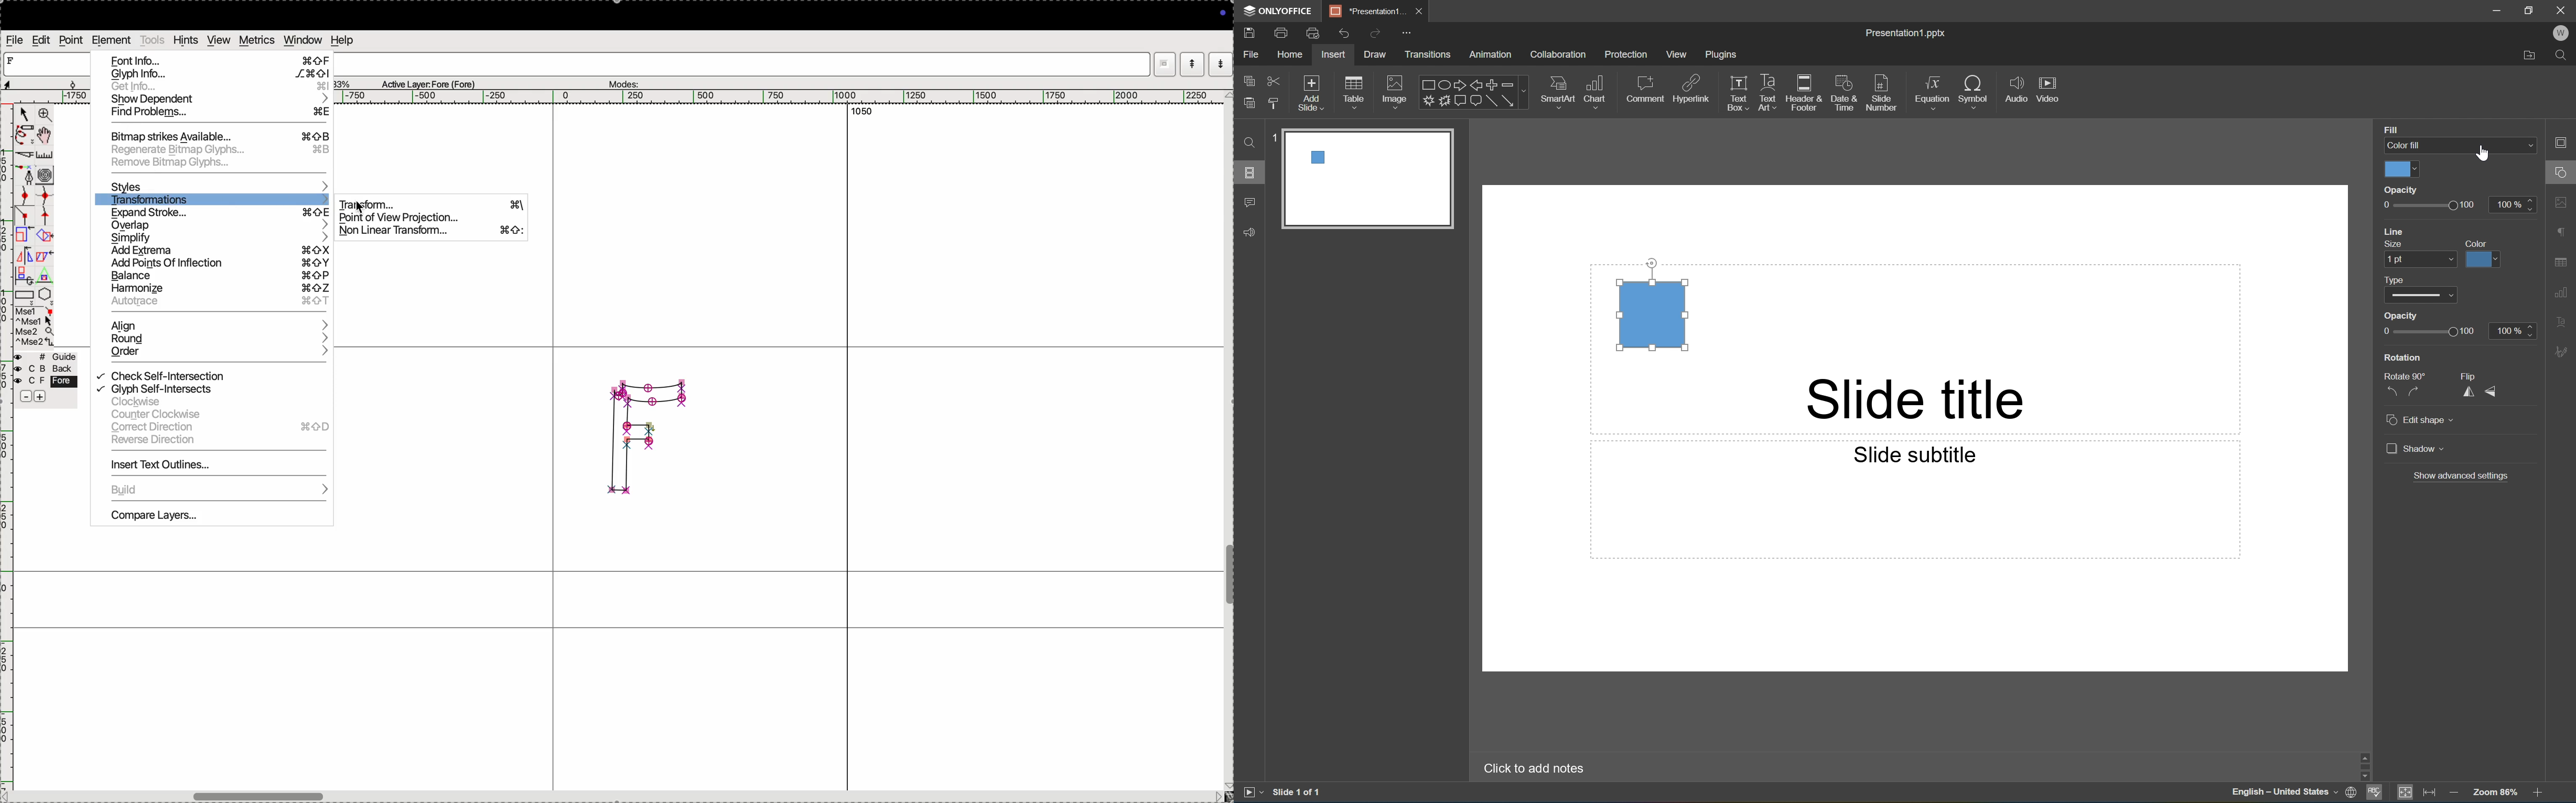  What do you see at coordinates (1374, 35) in the screenshot?
I see `Redo` at bounding box center [1374, 35].